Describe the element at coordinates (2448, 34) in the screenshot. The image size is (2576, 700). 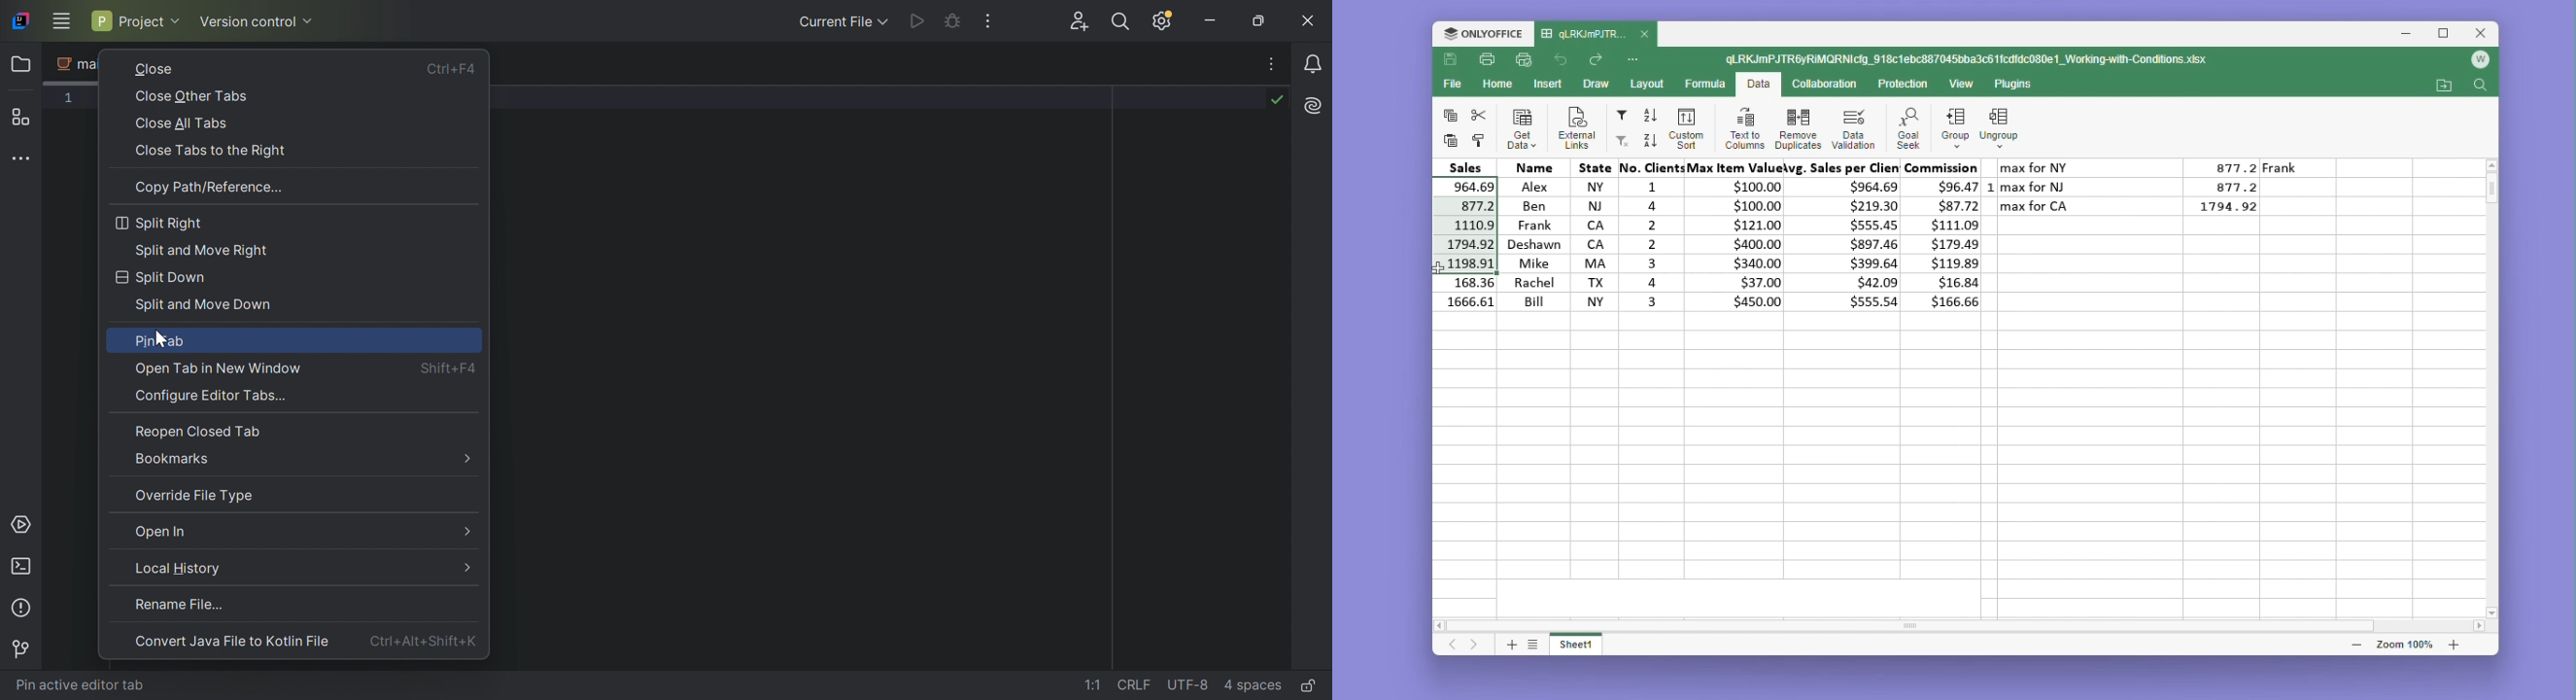
I see `Maximize` at that location.